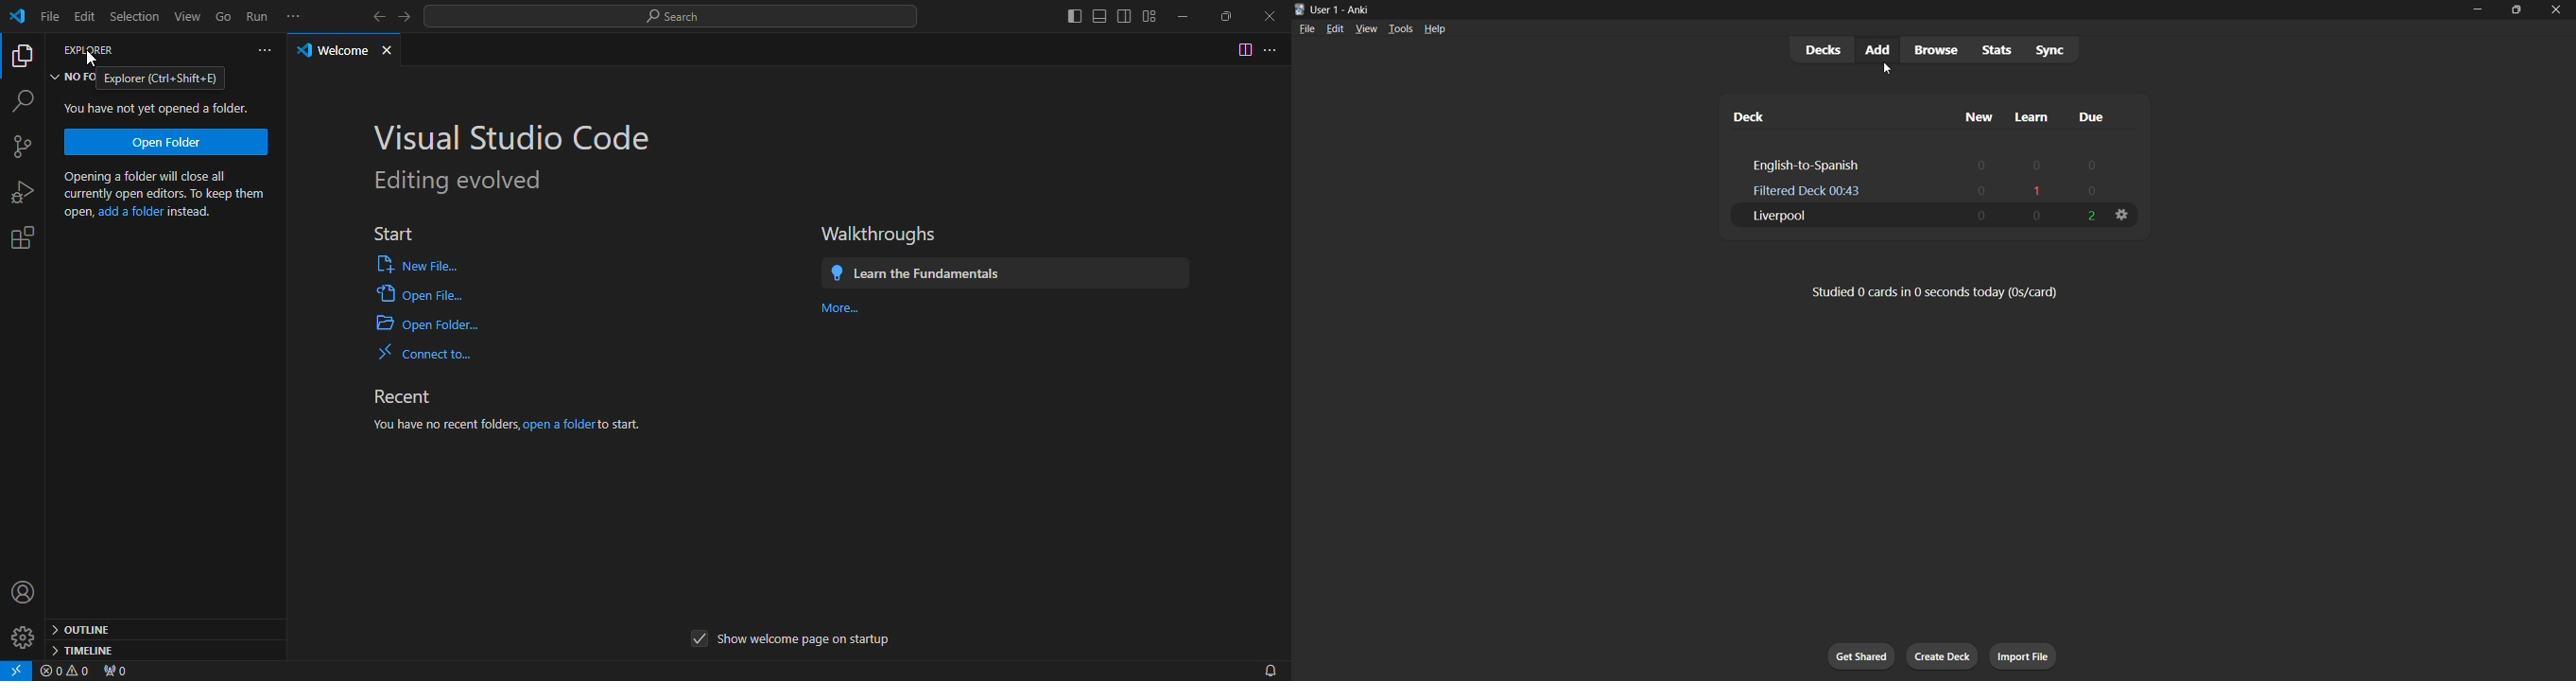  Describe the element at coordinates (429, 325) in the screenshot. I see `Open Folder` at that location.